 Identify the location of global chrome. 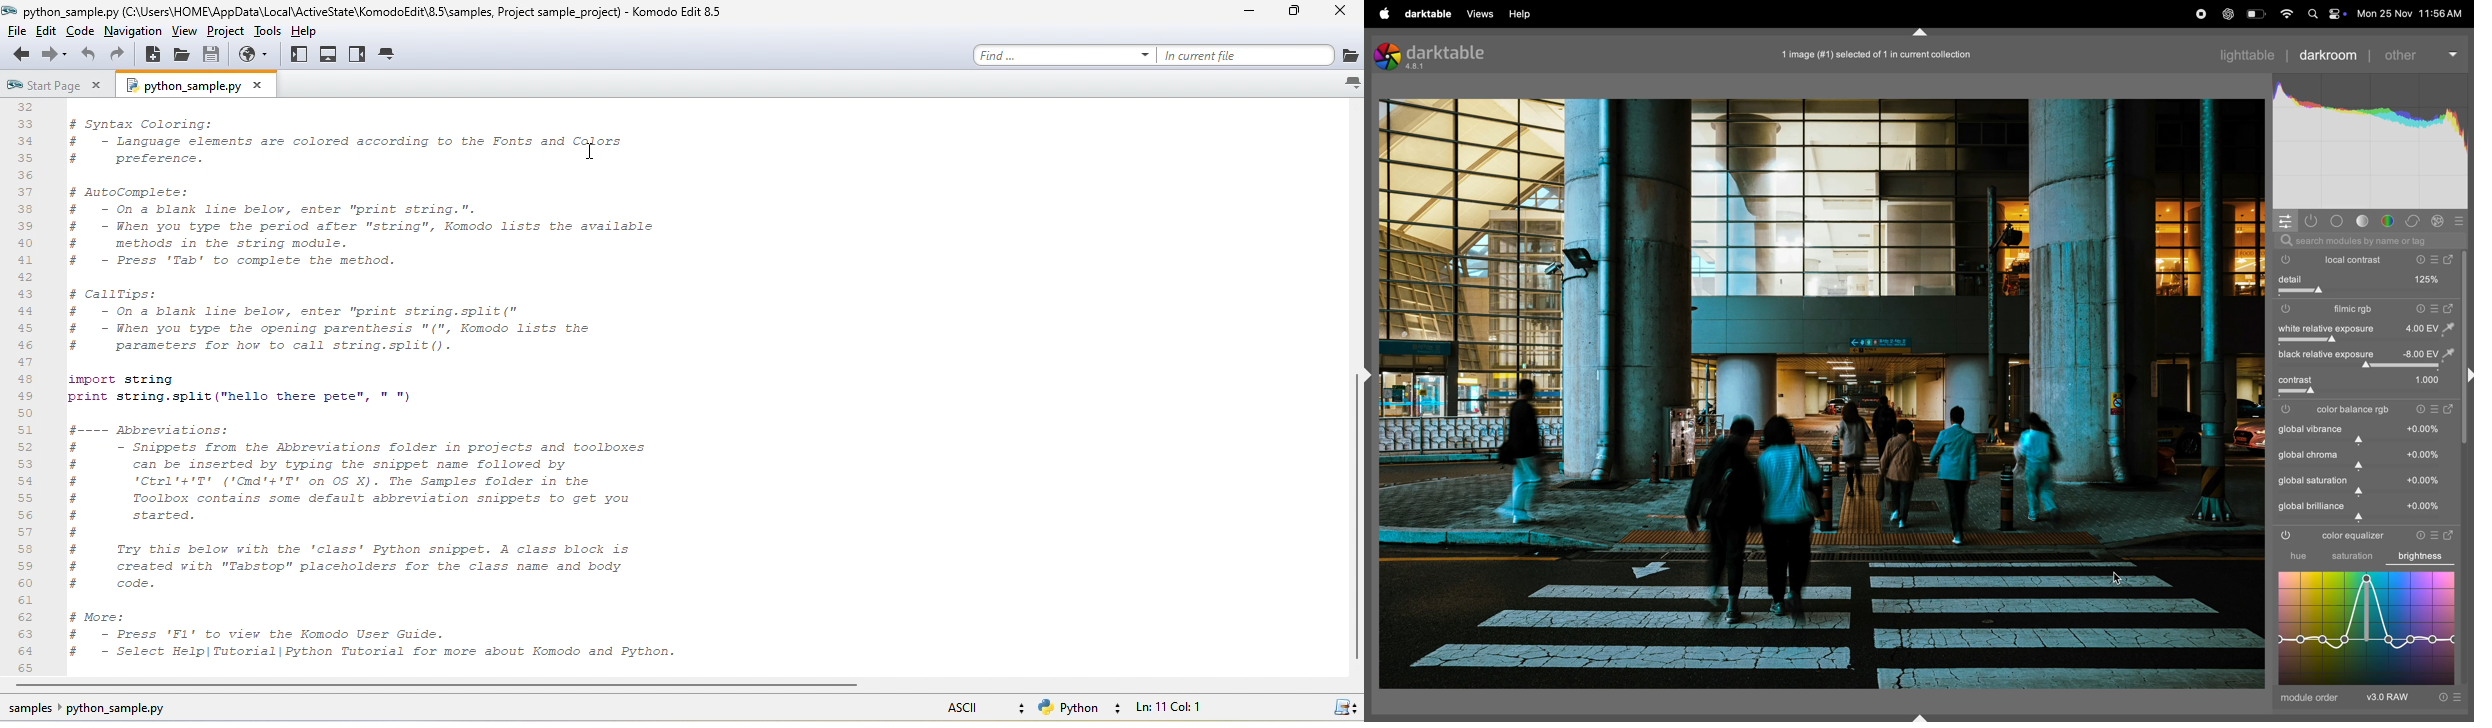
(2308, 455).